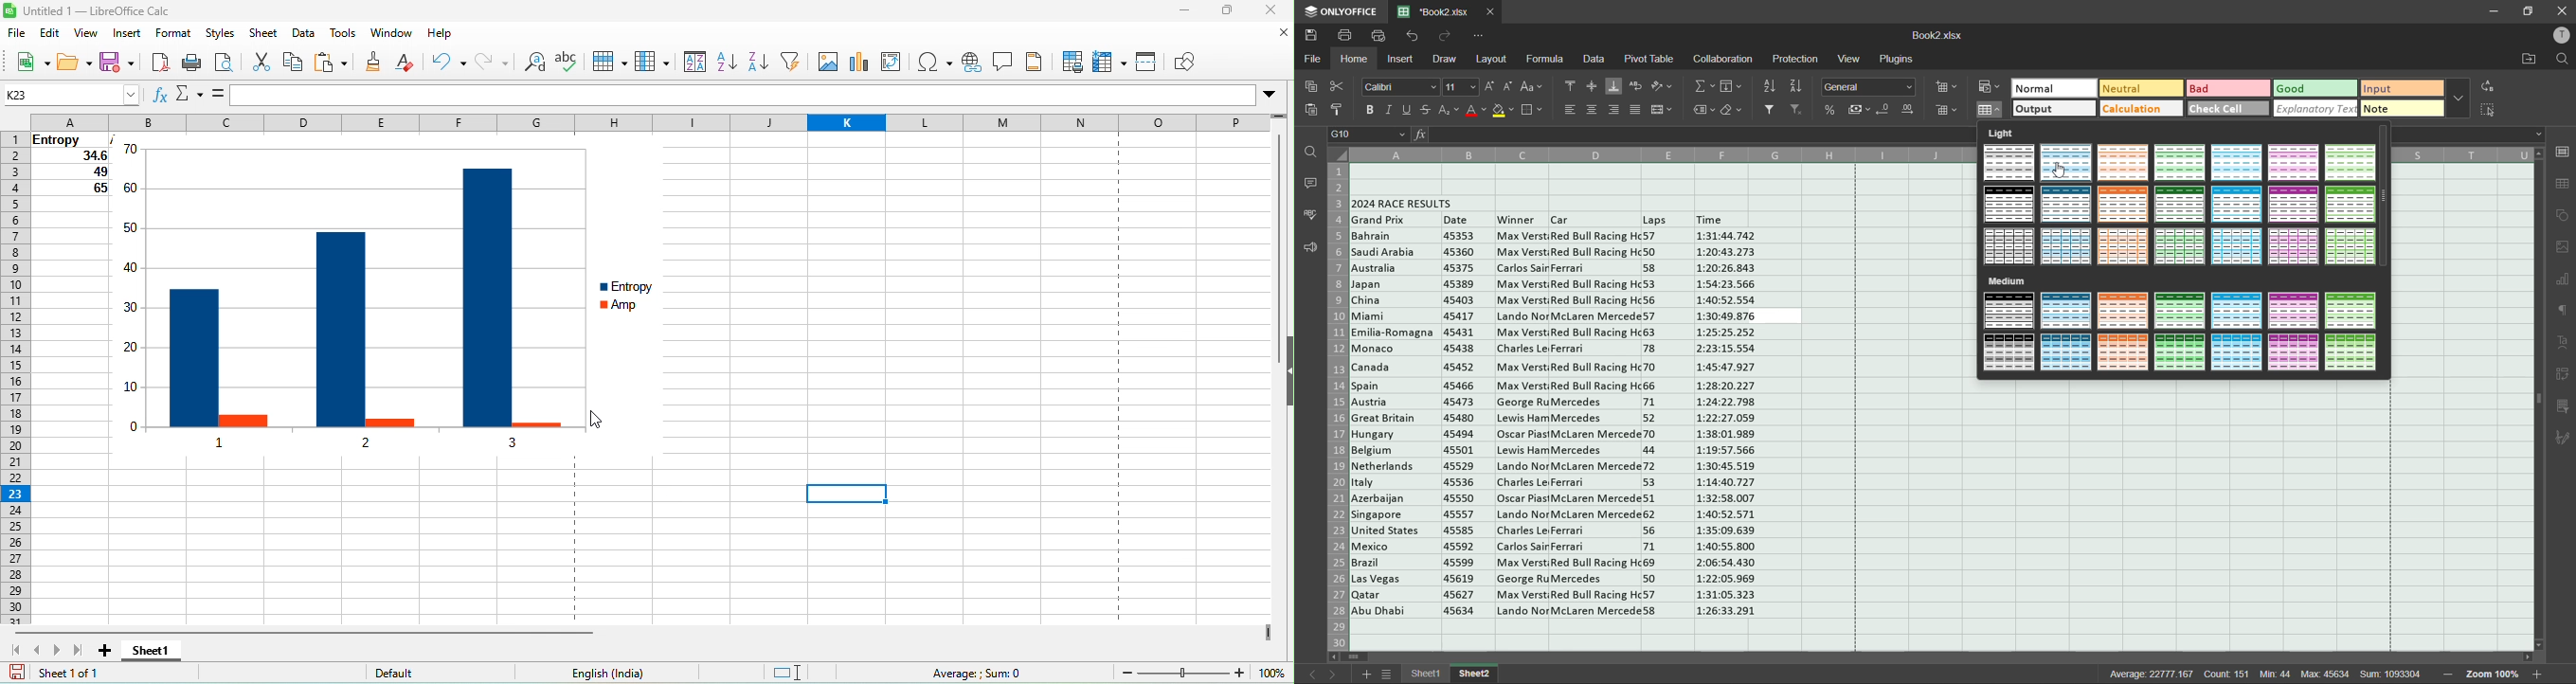 The image size is (2576, 700). I want to click on save, so click(117, 63).